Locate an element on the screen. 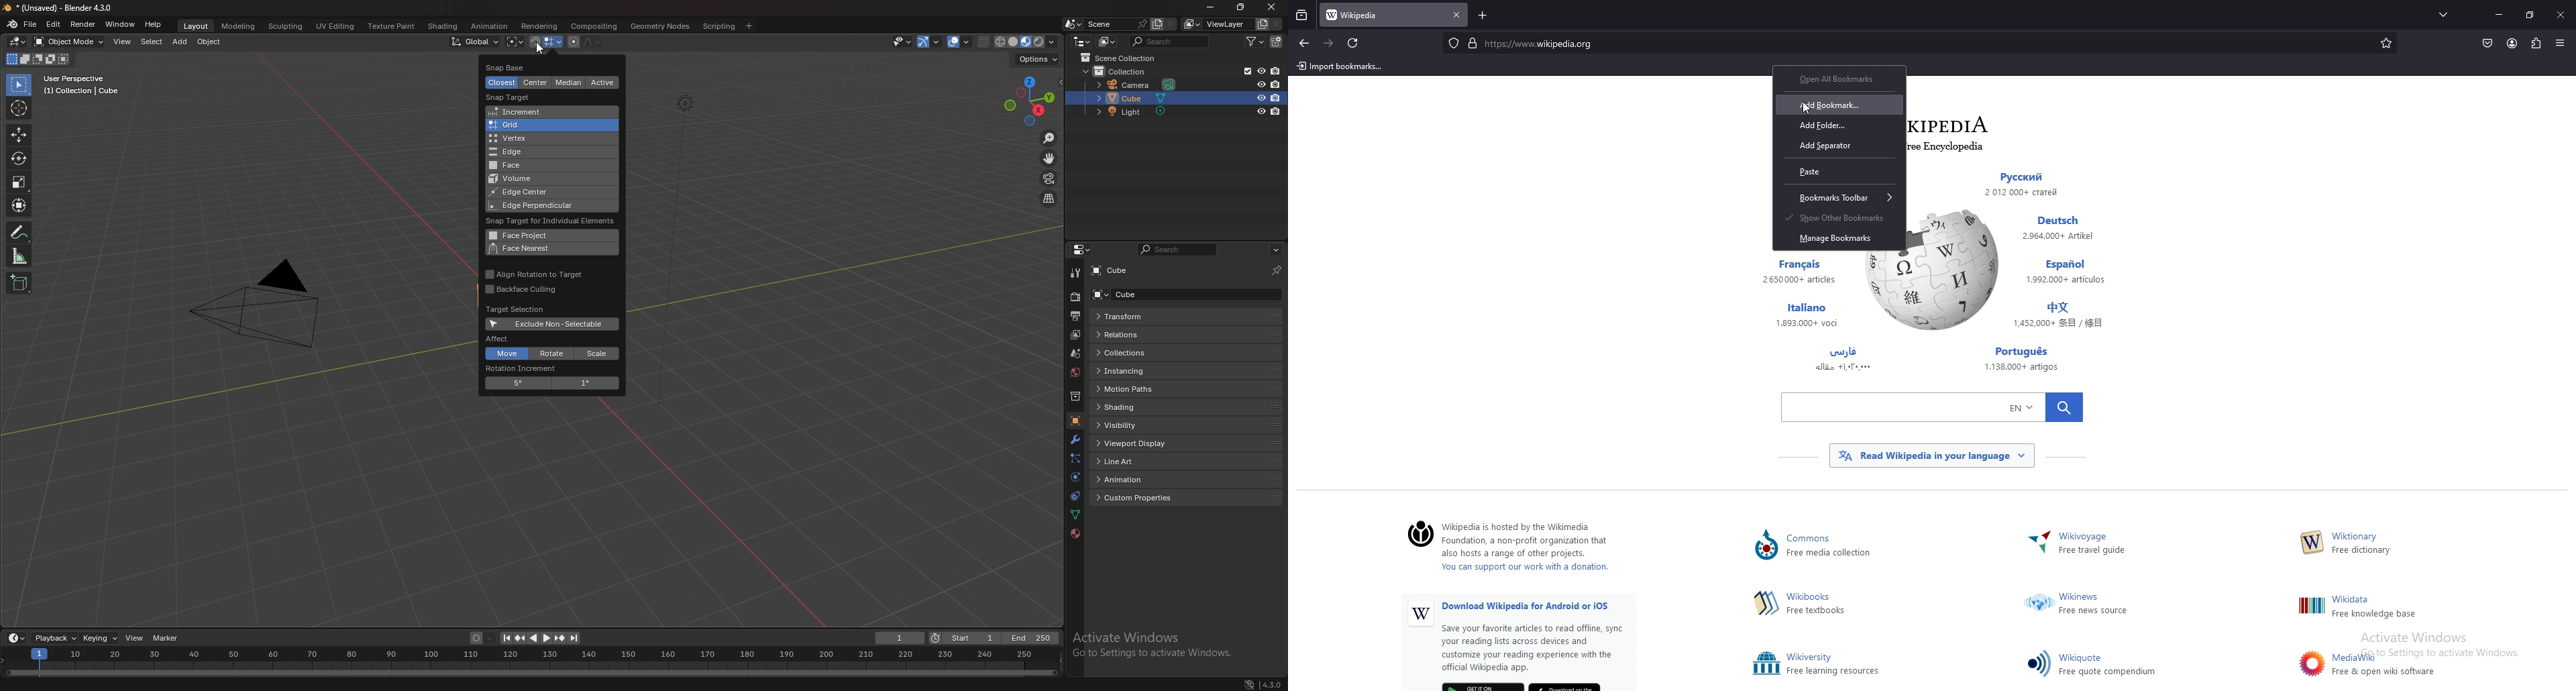  closest is located at coordinates (503, 83).